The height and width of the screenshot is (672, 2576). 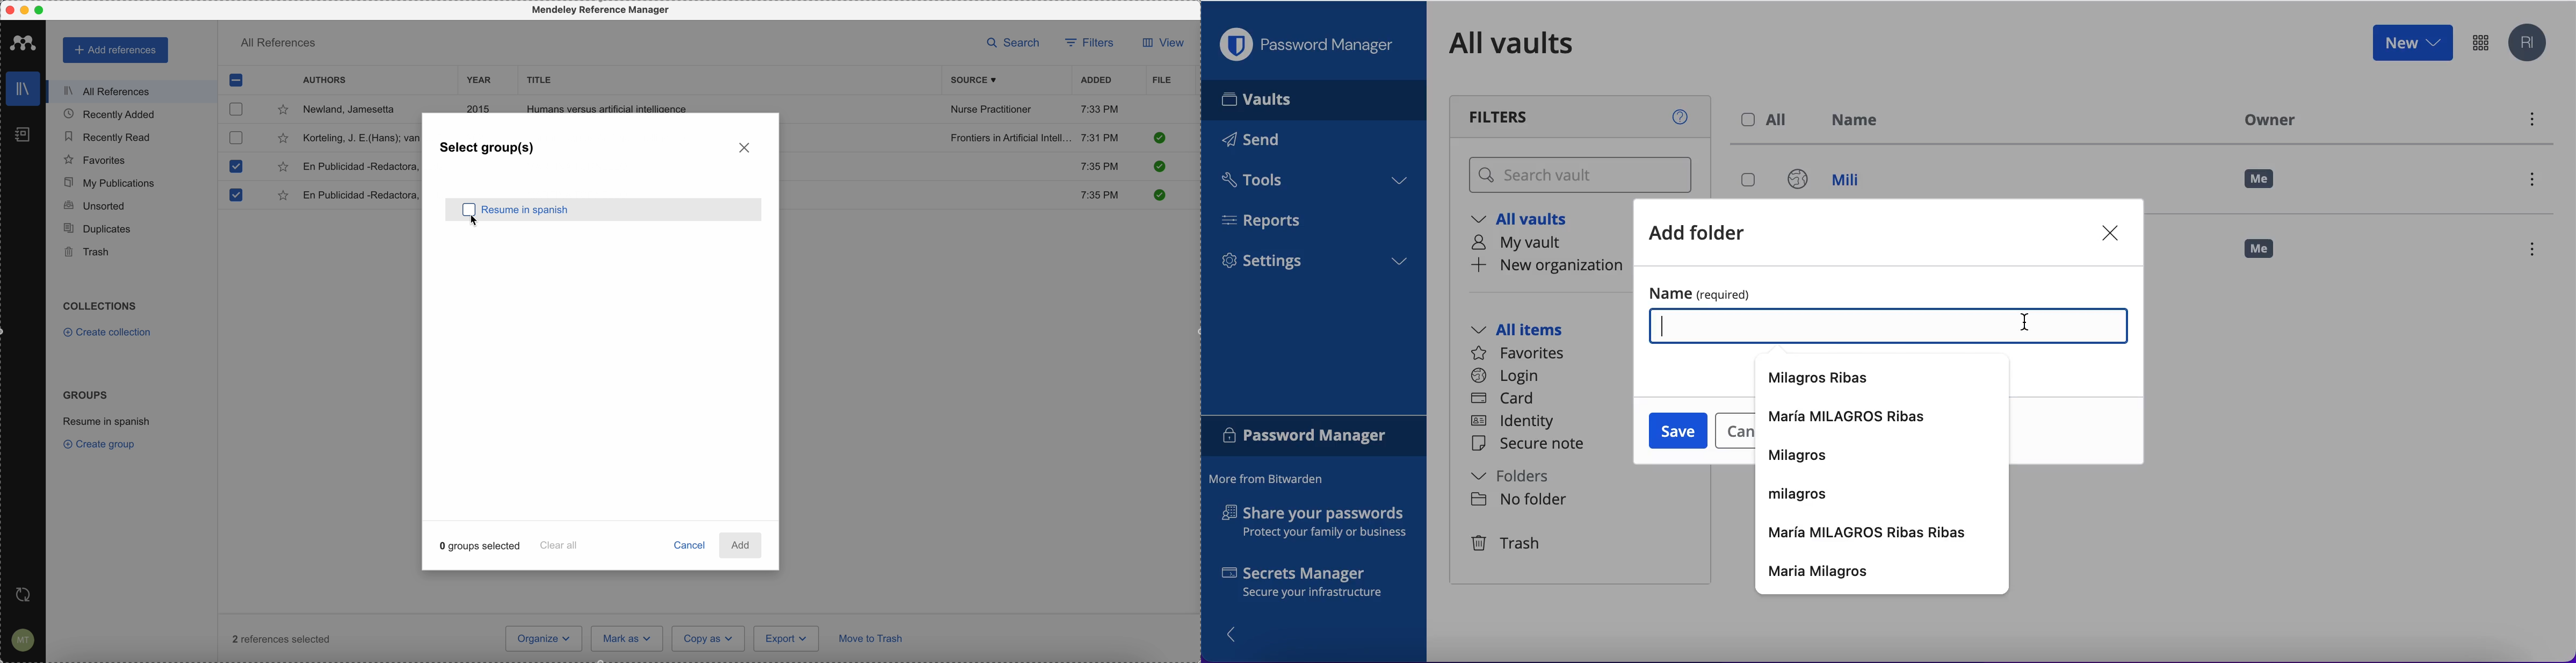 I want to click on favorites, so click(x=1524, y=354).